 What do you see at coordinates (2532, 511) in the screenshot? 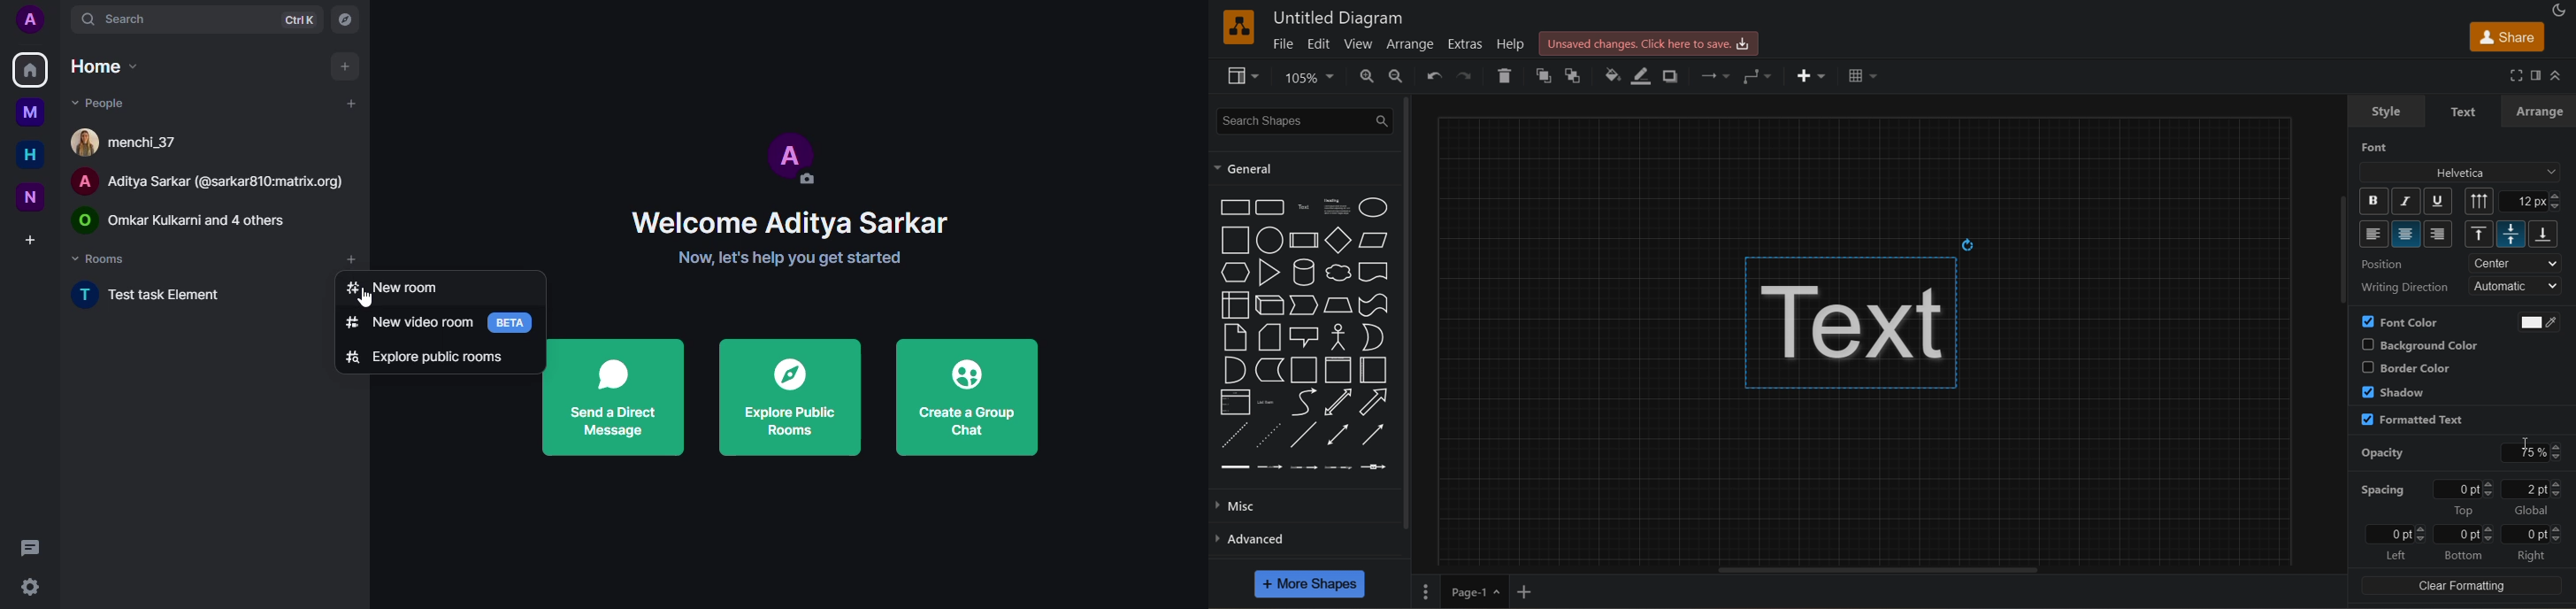
I see `global` at bounding box center [2532, 511].